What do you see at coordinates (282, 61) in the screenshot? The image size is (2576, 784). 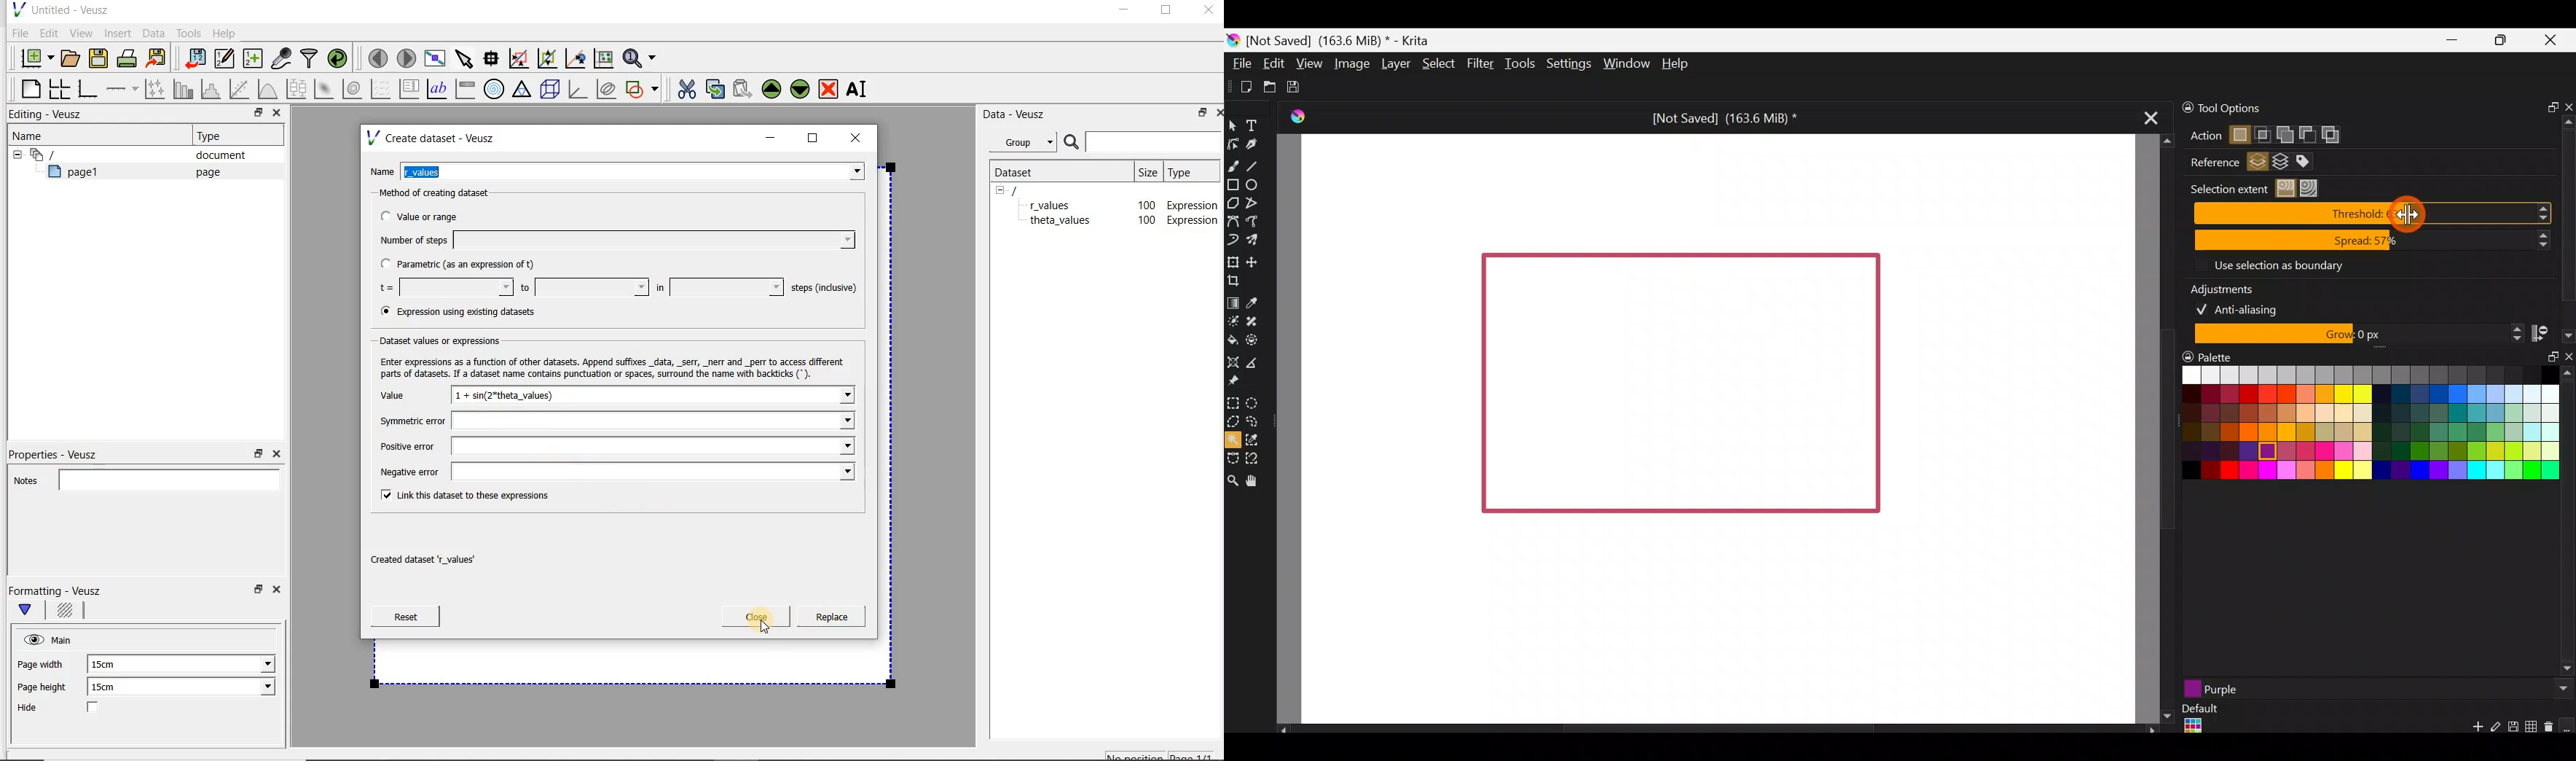 I see `capture remote data` at bounding box center [282, 61].